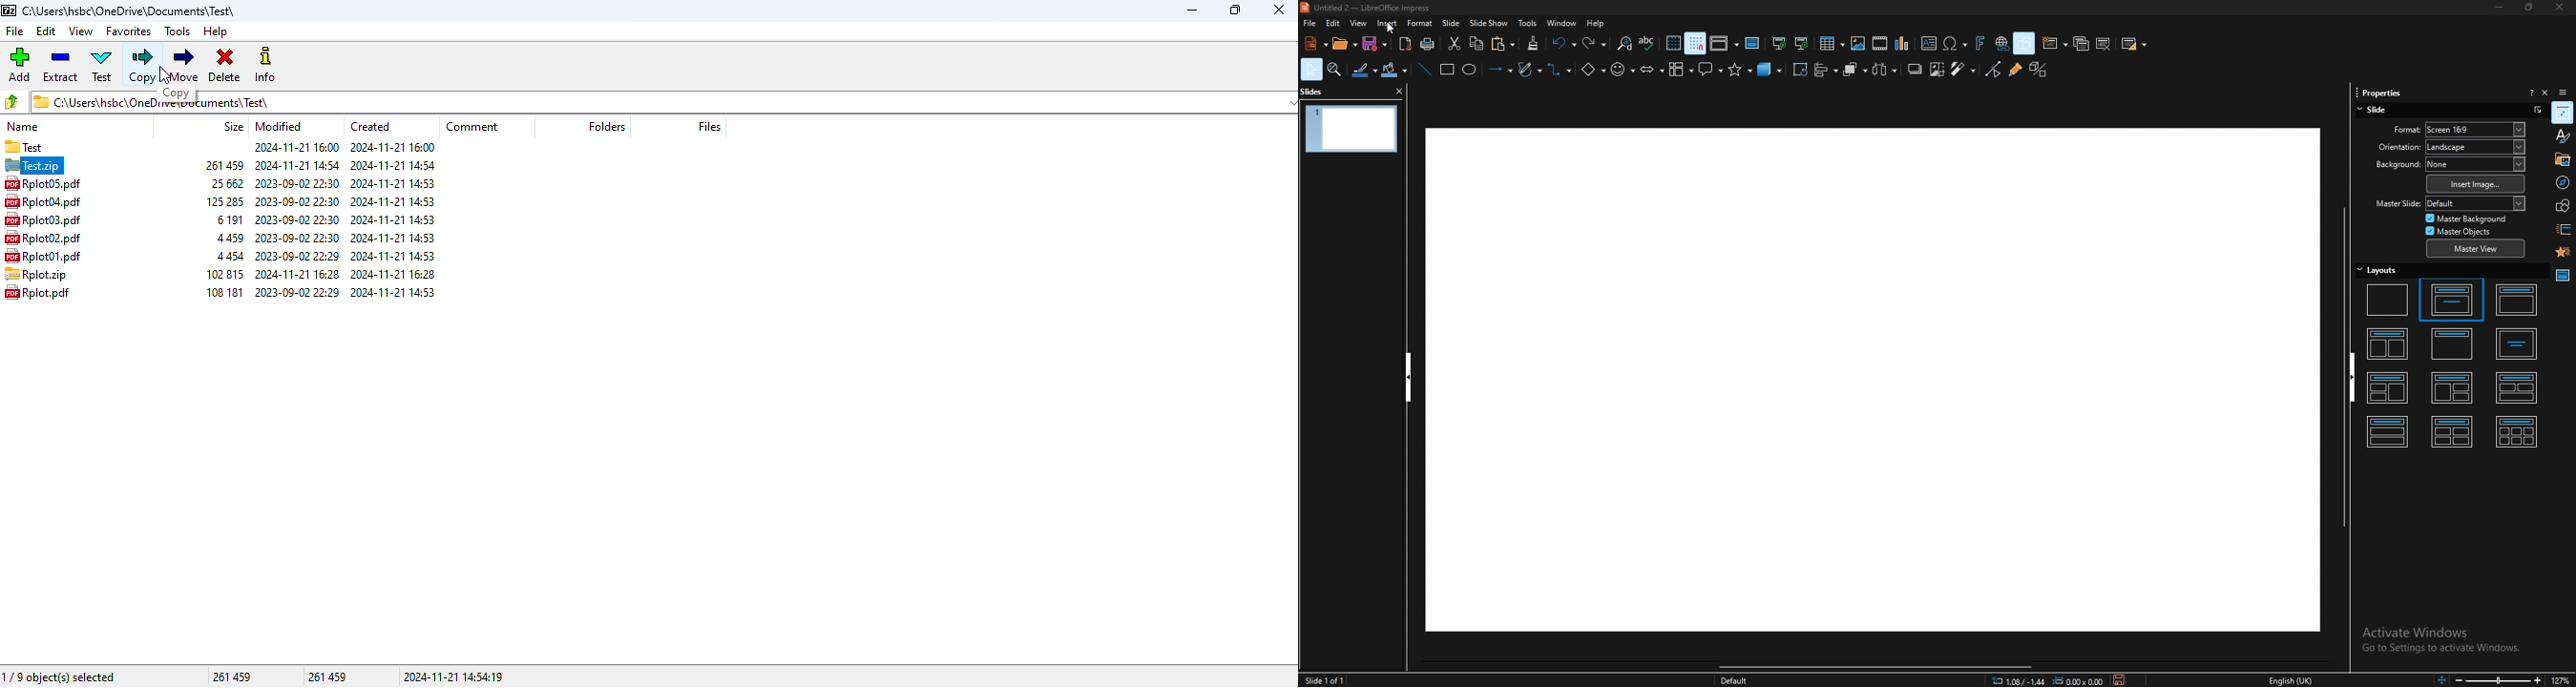  What do you see at coordinates (1880, 43) in the screenshot?
I see `insert audio or video` at bounding box center [1880, 43].